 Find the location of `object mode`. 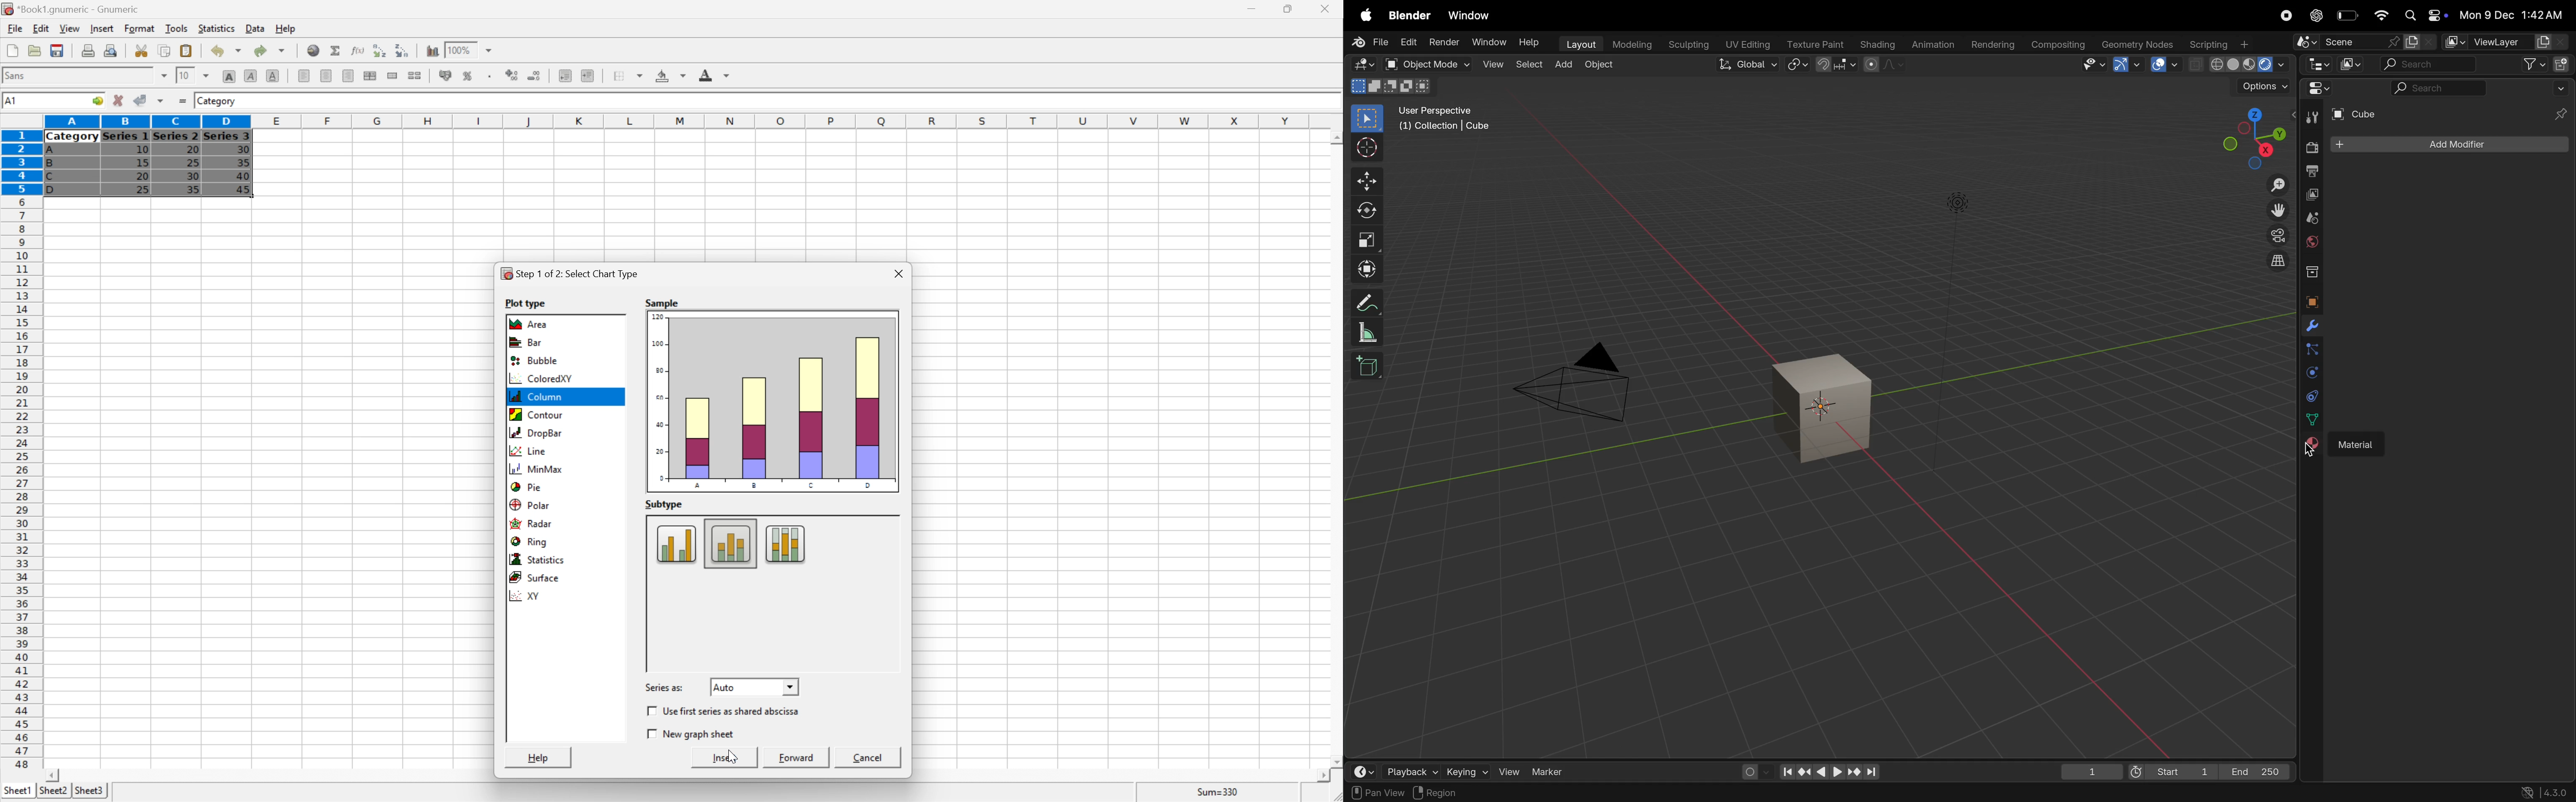

object mode is located at coordinates (1425, 64).